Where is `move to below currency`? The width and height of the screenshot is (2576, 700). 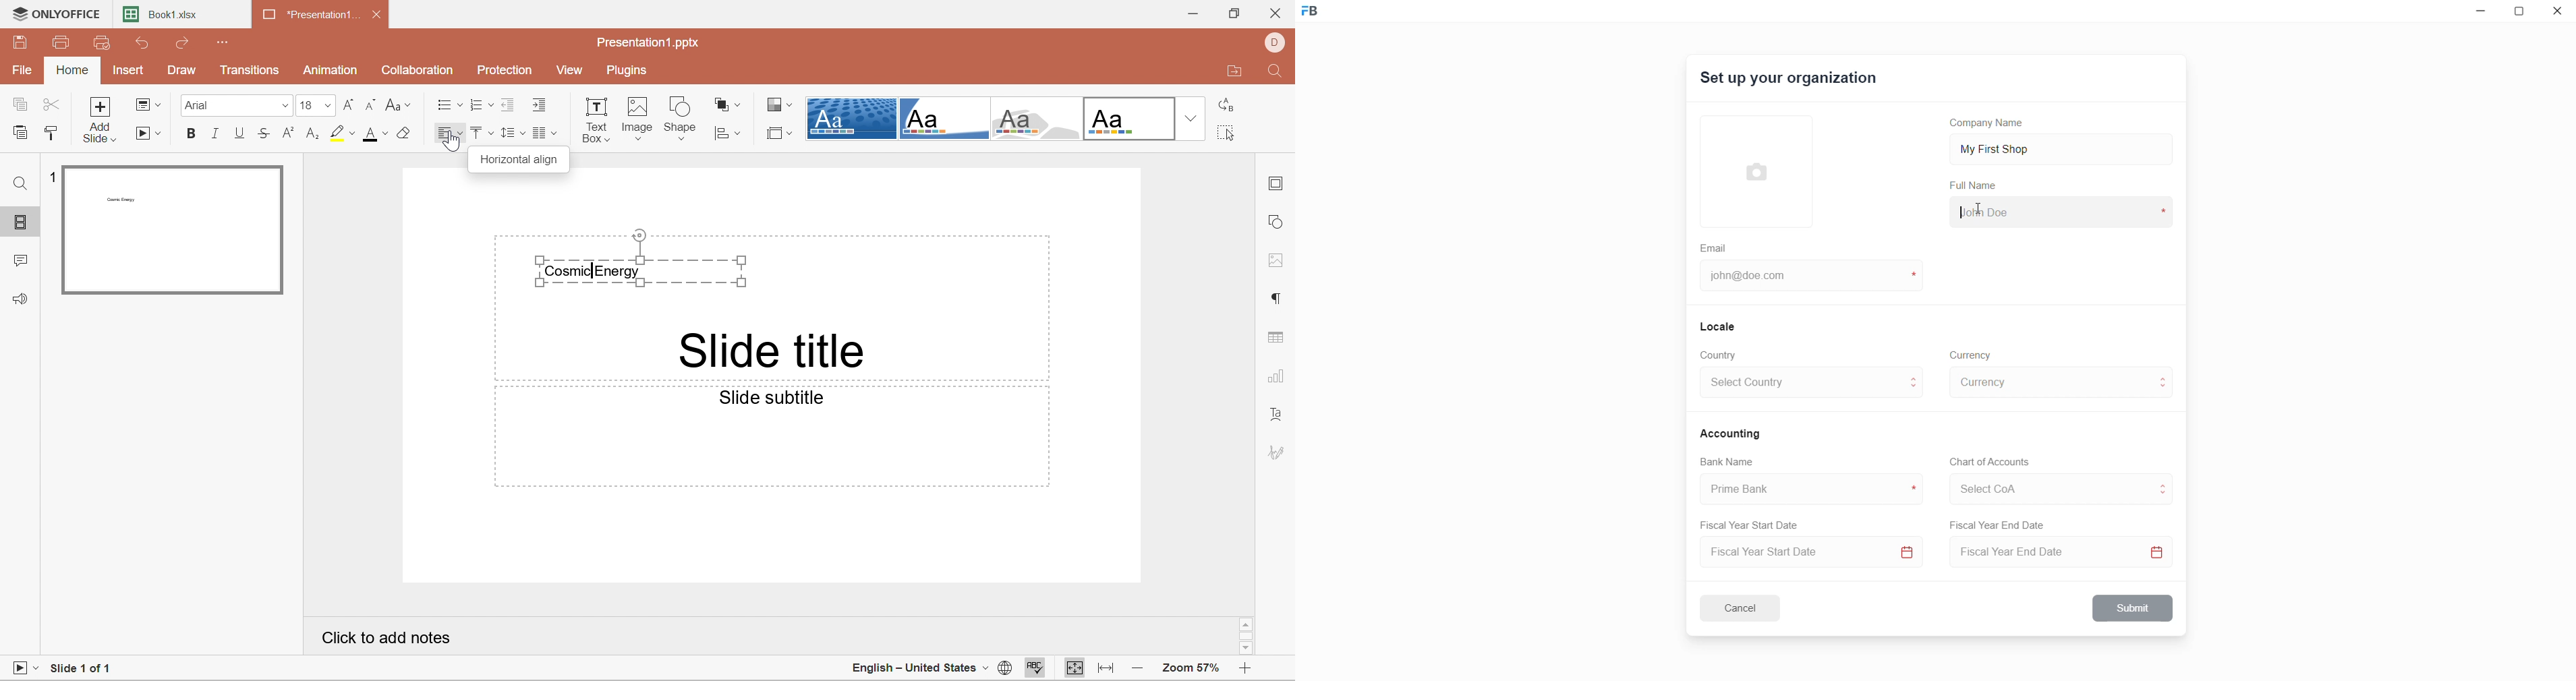
move to below currency is located at coordinates (2166, 389).